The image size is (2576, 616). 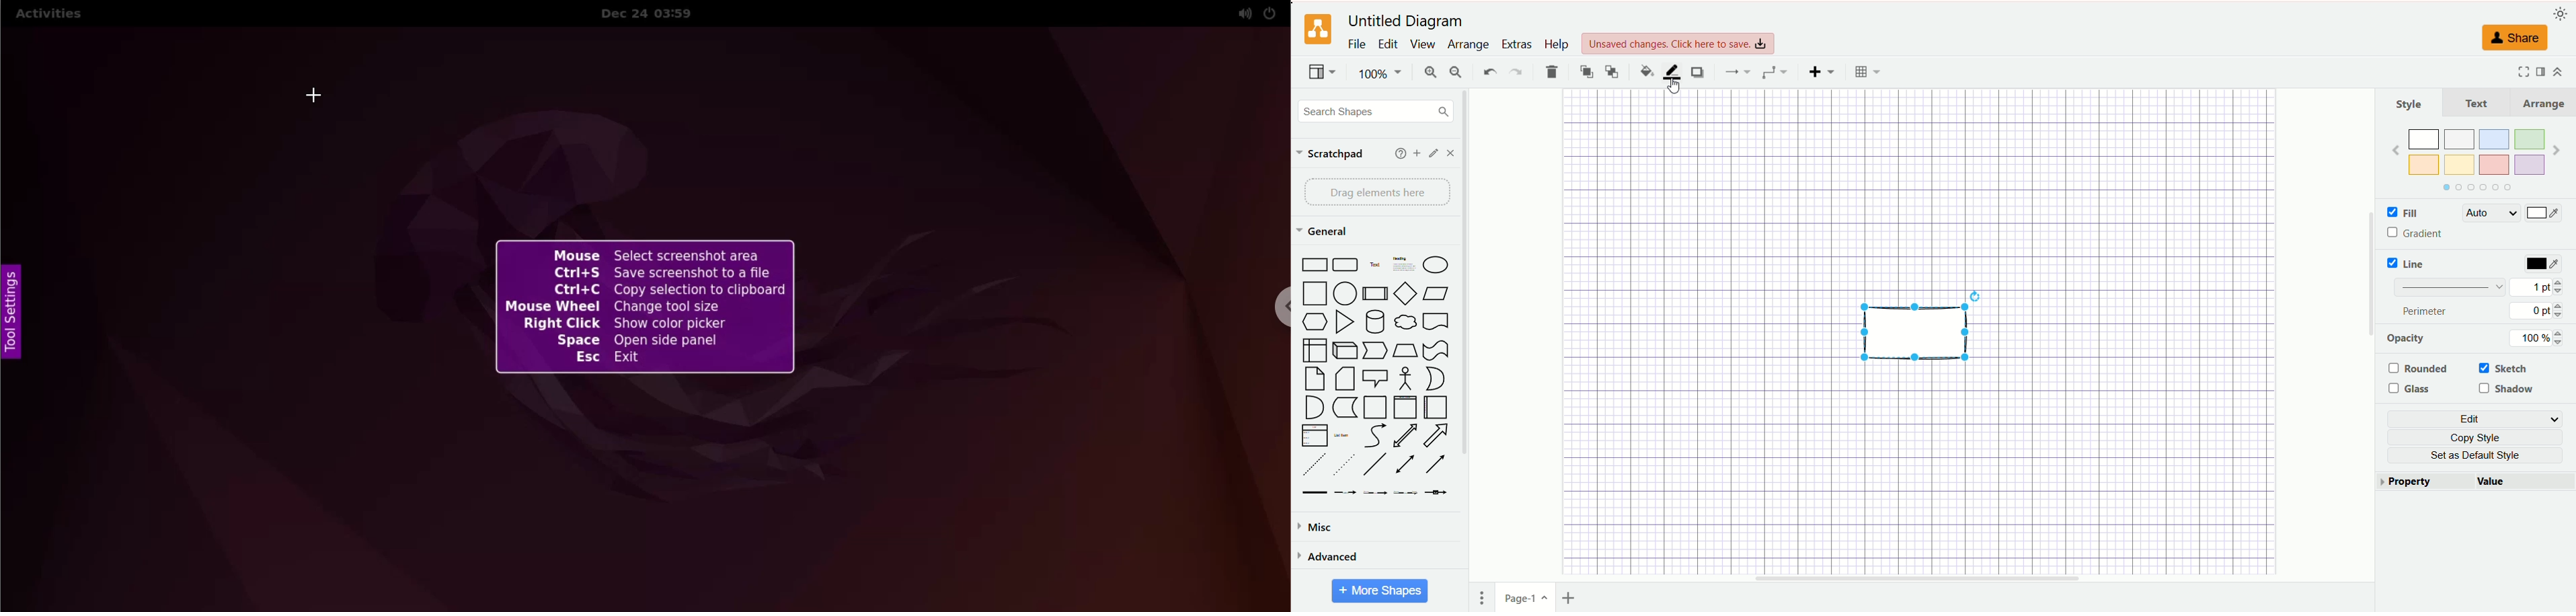 I want to click on auto, so click(x=2487, y=212).